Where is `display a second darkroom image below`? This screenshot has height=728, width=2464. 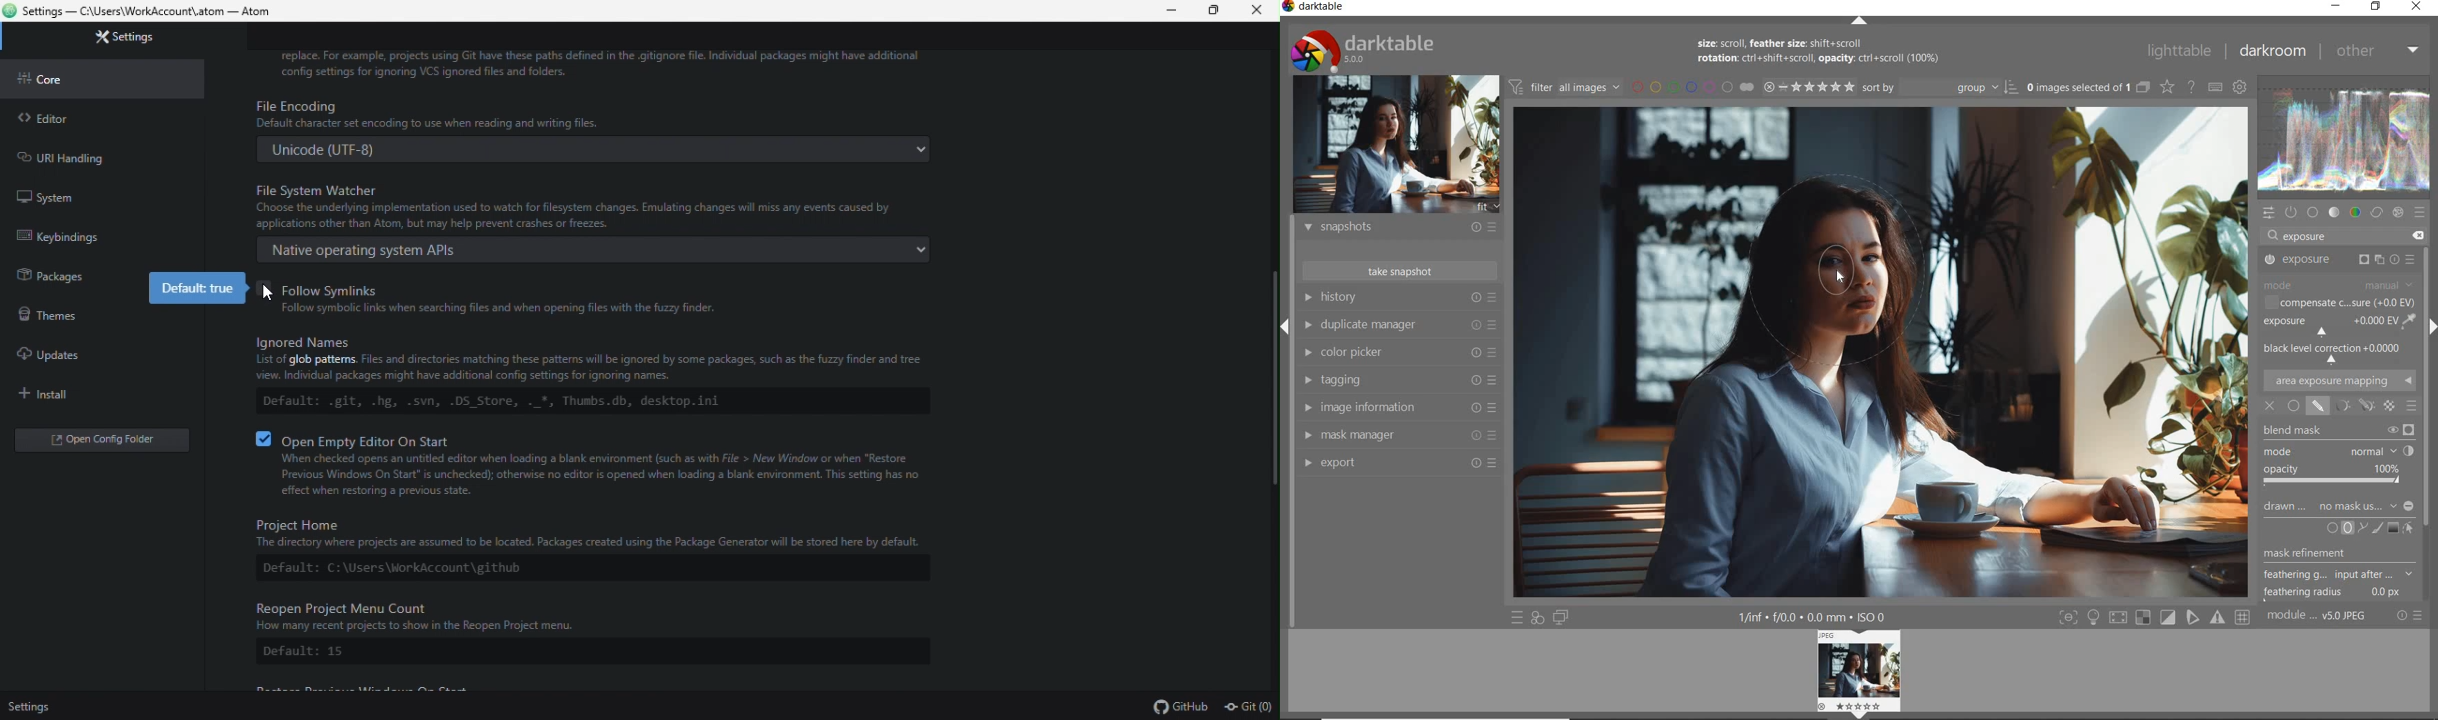 display a second darkroom image below is located at coordinates (1561, 618).